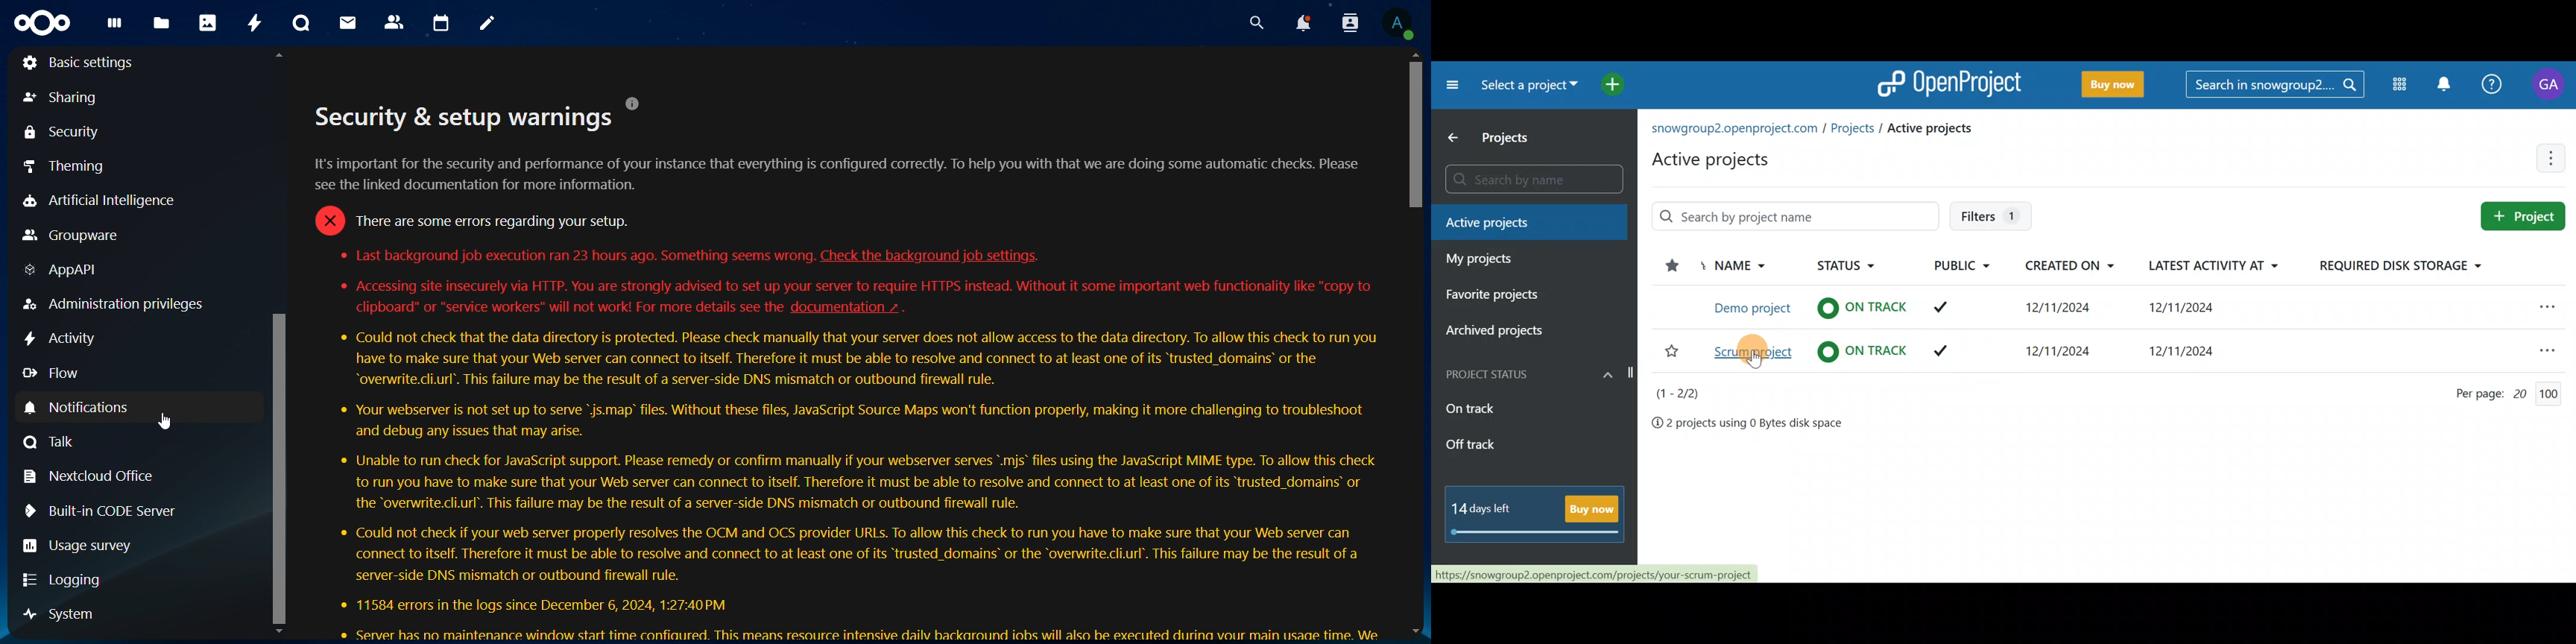  Describe the element at coordinates (107, 200) in the screenshot. I see `artificial intelligence` at that location.